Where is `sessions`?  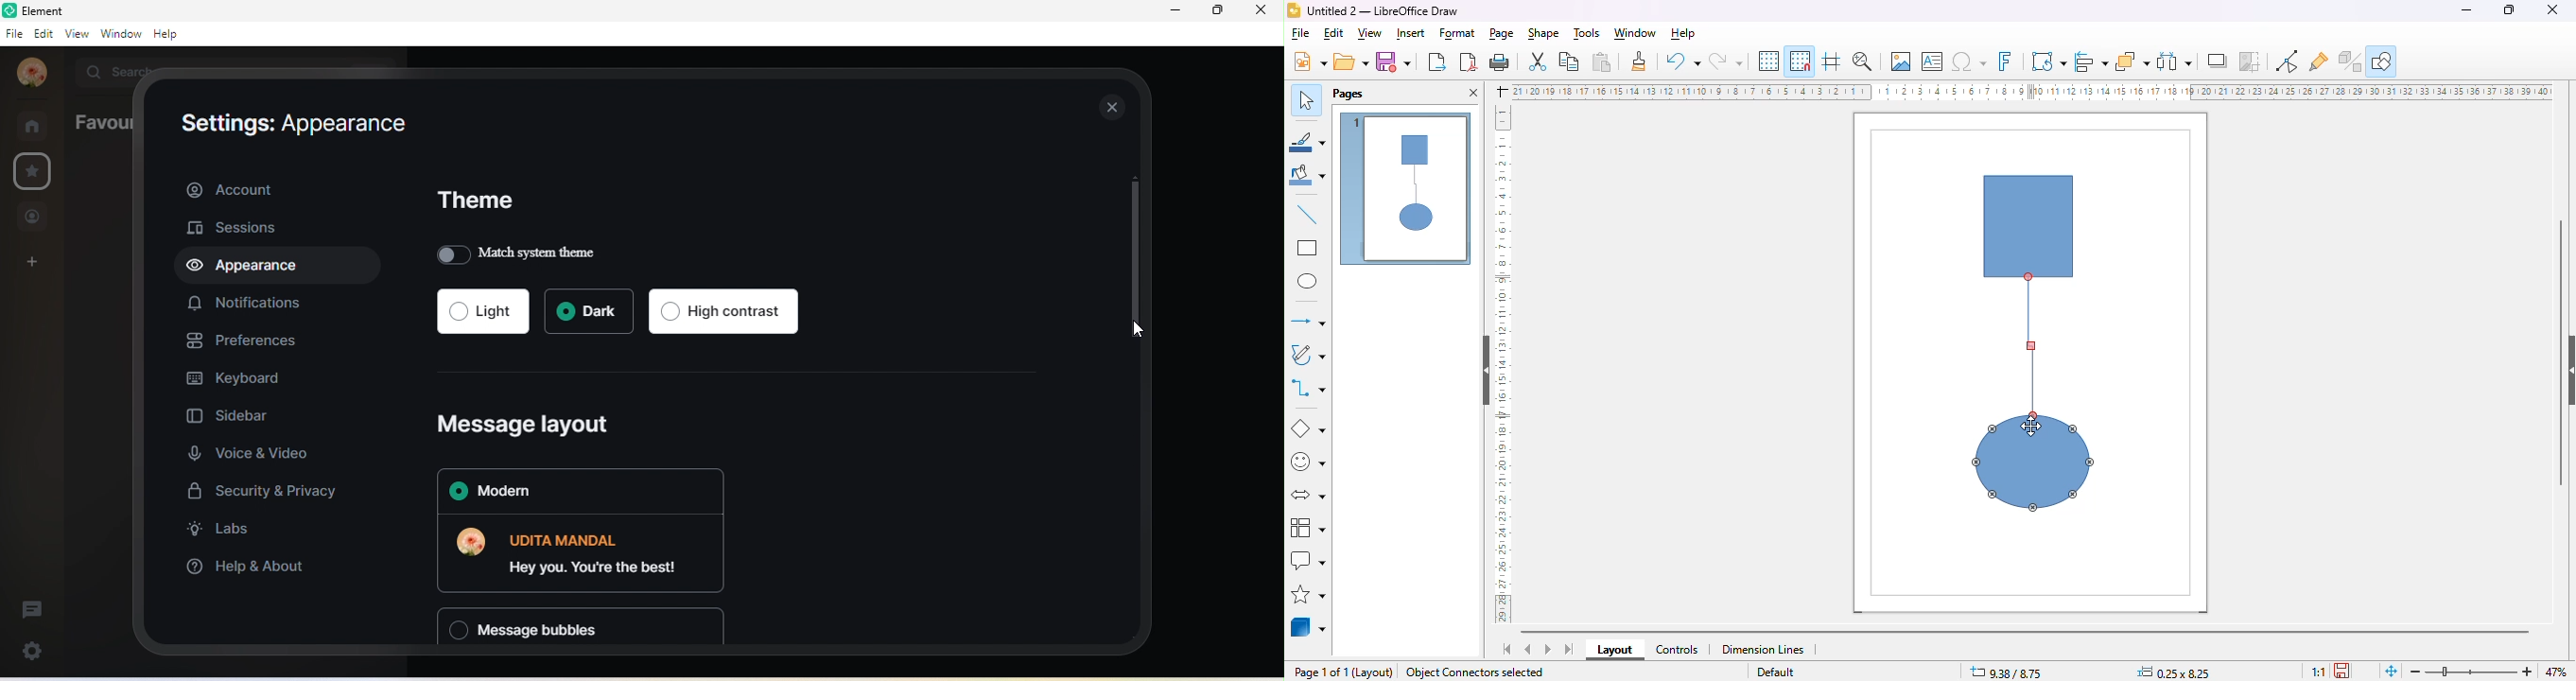
sessions is located at coordinates (235, 229).